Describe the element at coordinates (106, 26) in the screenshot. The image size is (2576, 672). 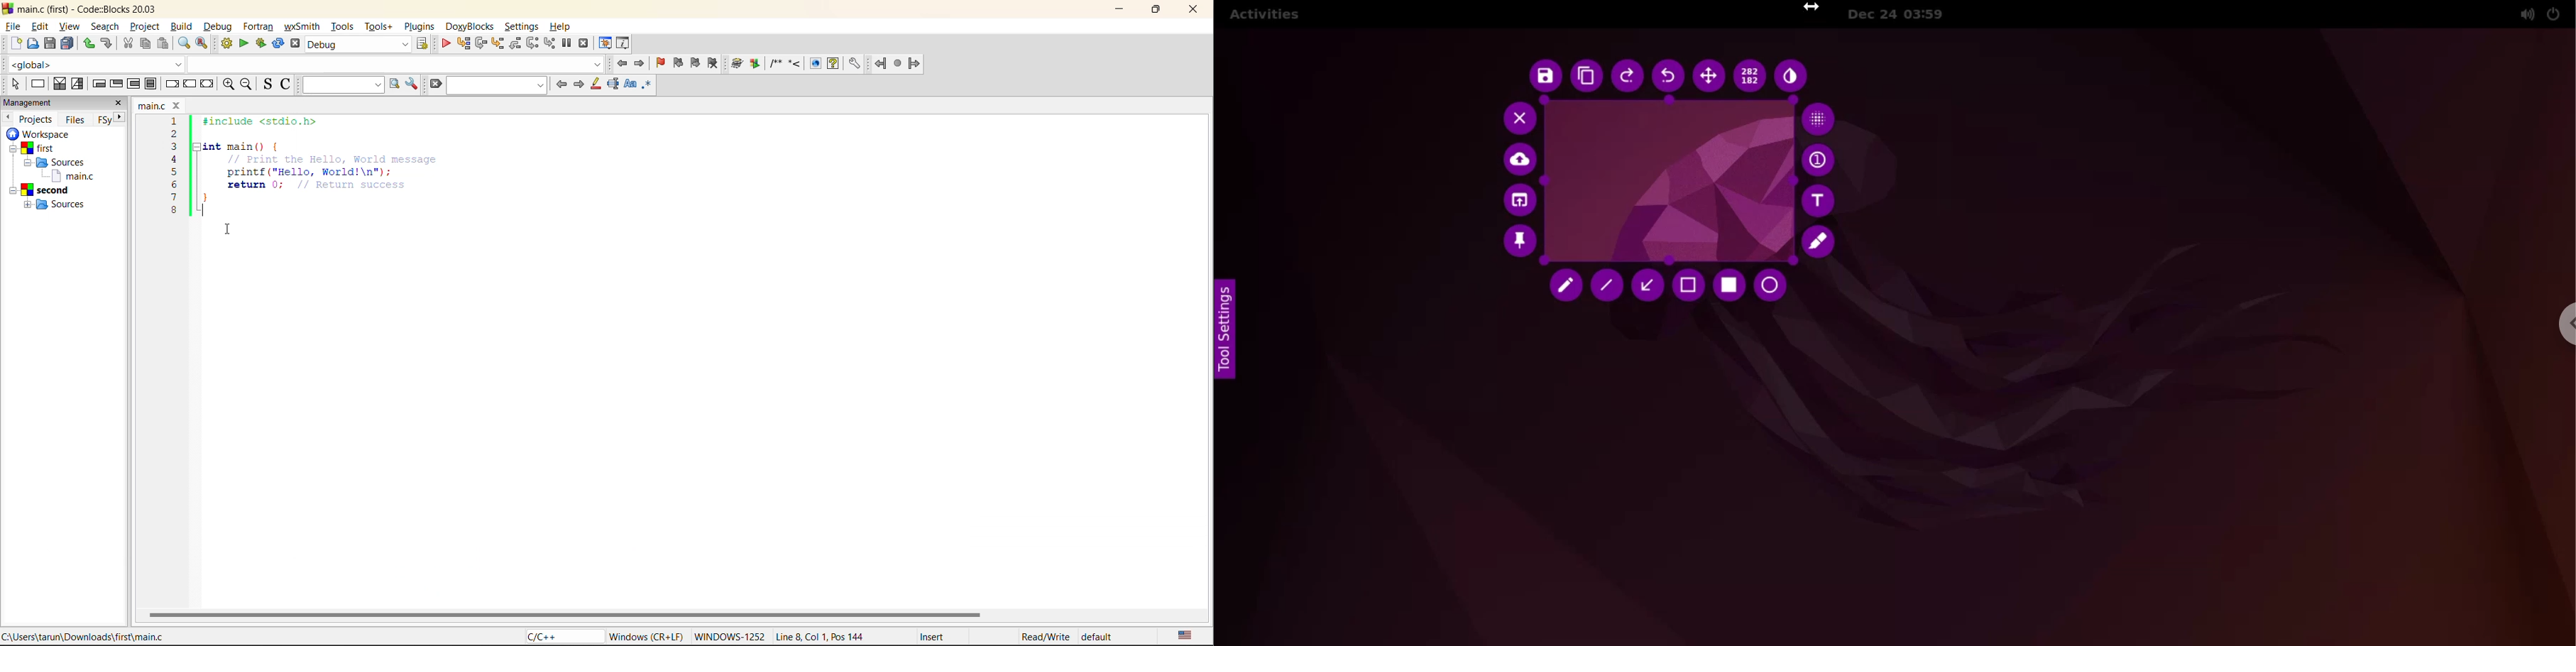
I see `search` at that location.